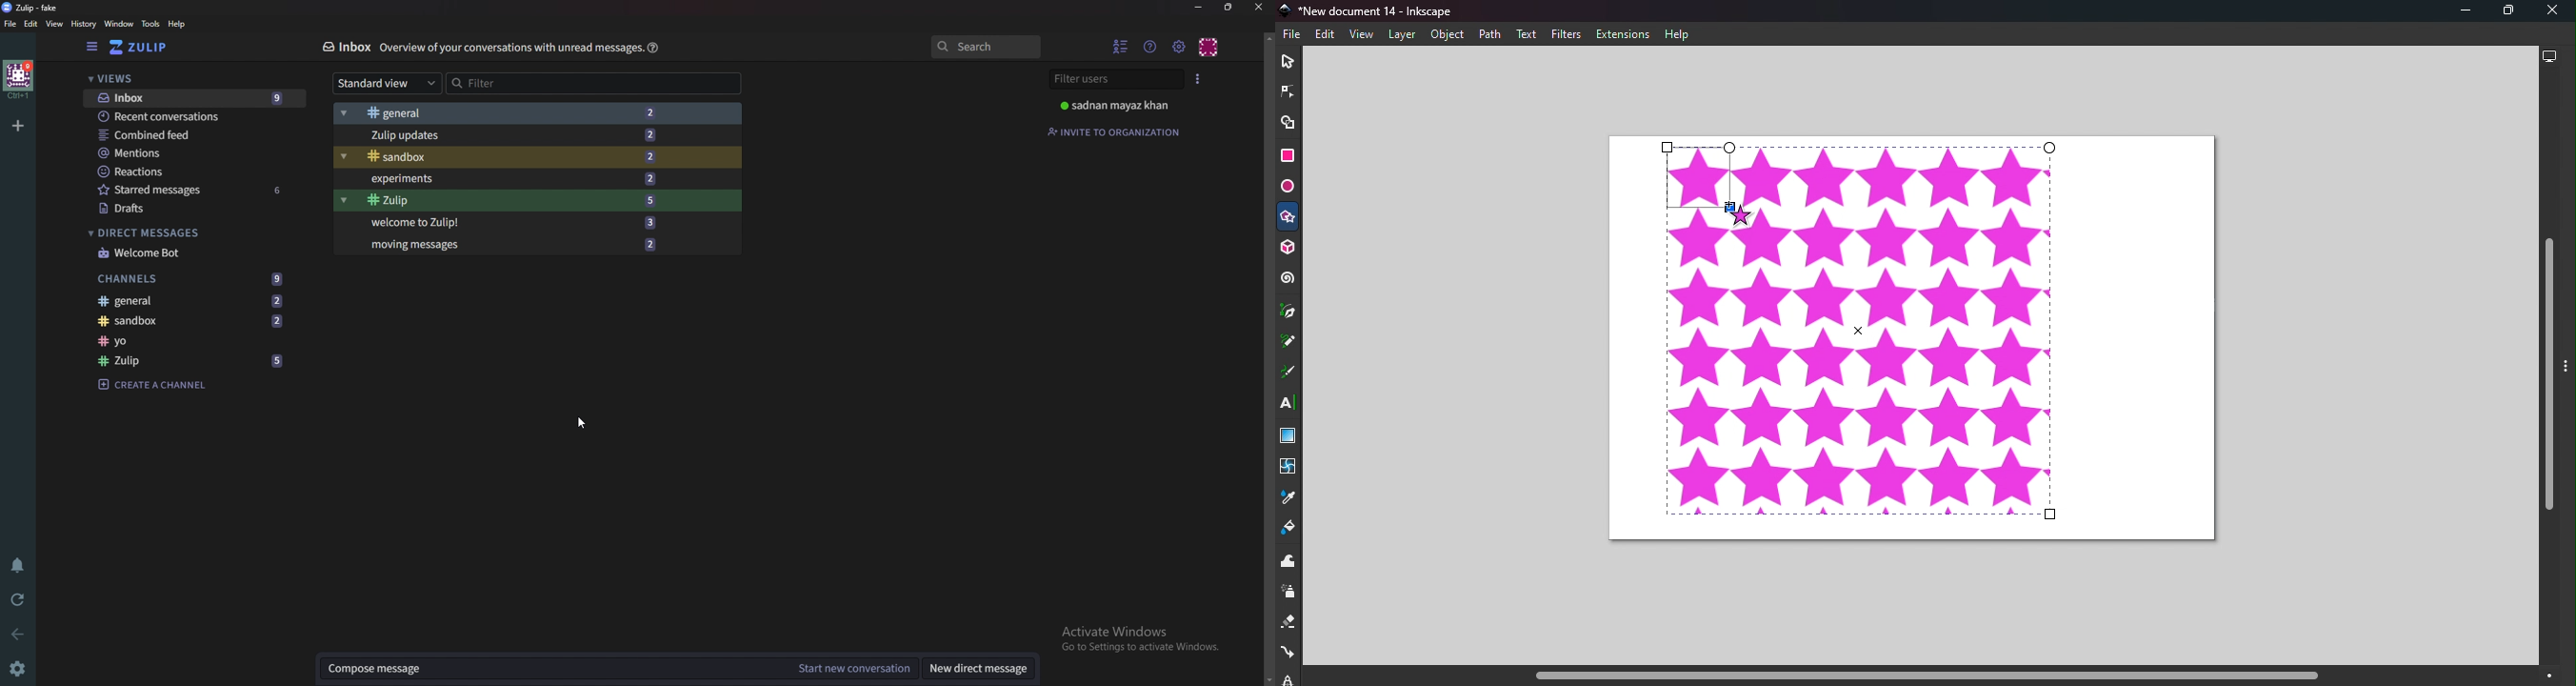  I want to click on zulip, so click(35, 7).